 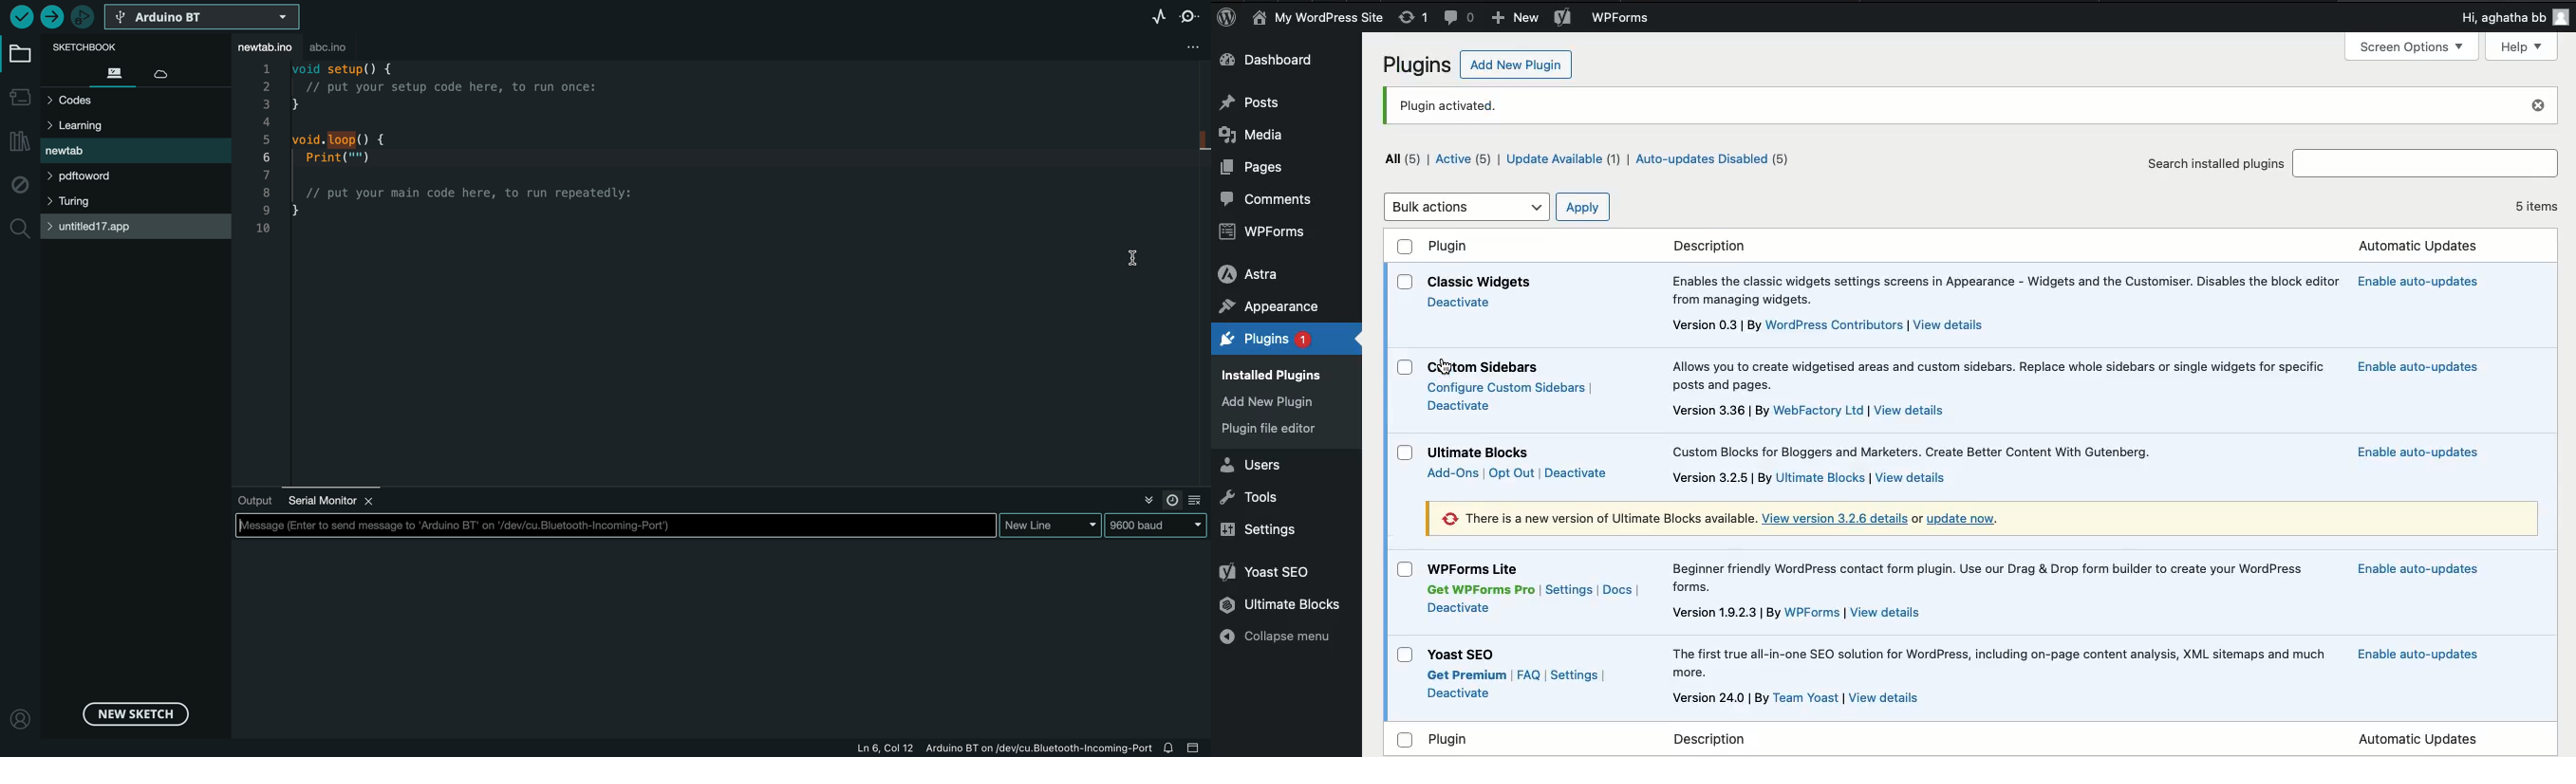 What do you see at coordinates (2427, 161) in the screenshot?
I see `input box` at bounding box center [2427, 161].